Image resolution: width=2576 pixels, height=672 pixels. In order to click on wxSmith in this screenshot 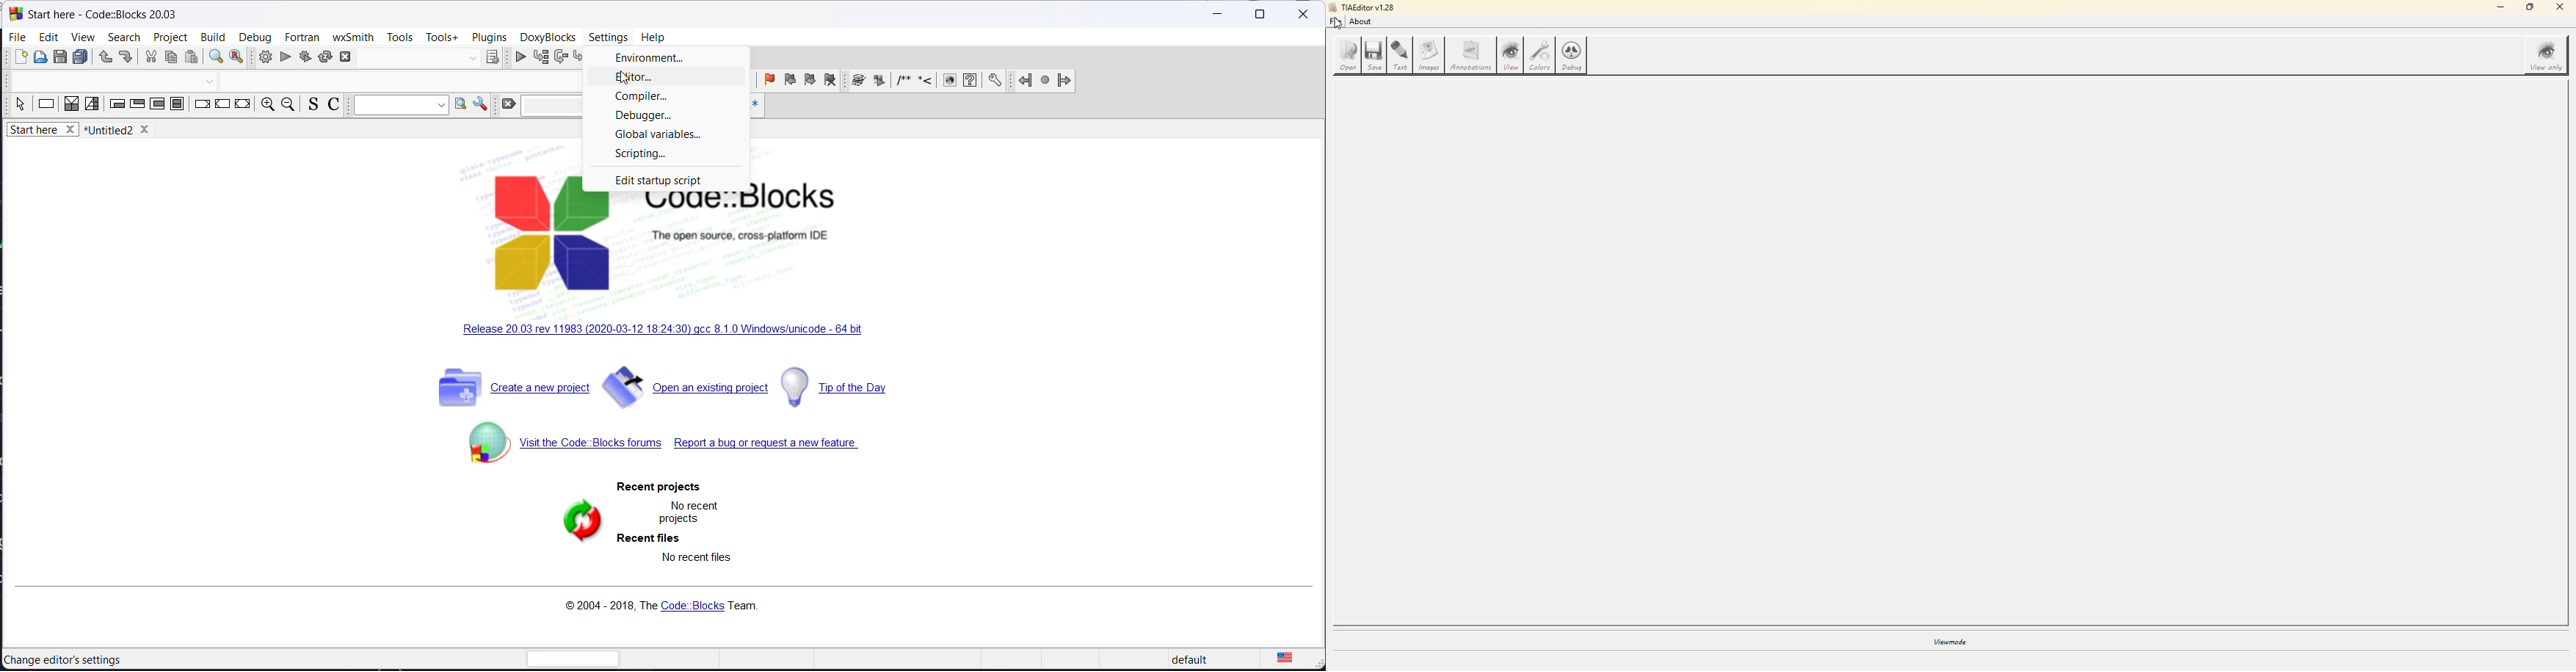, I will do `click(352, 37)`.